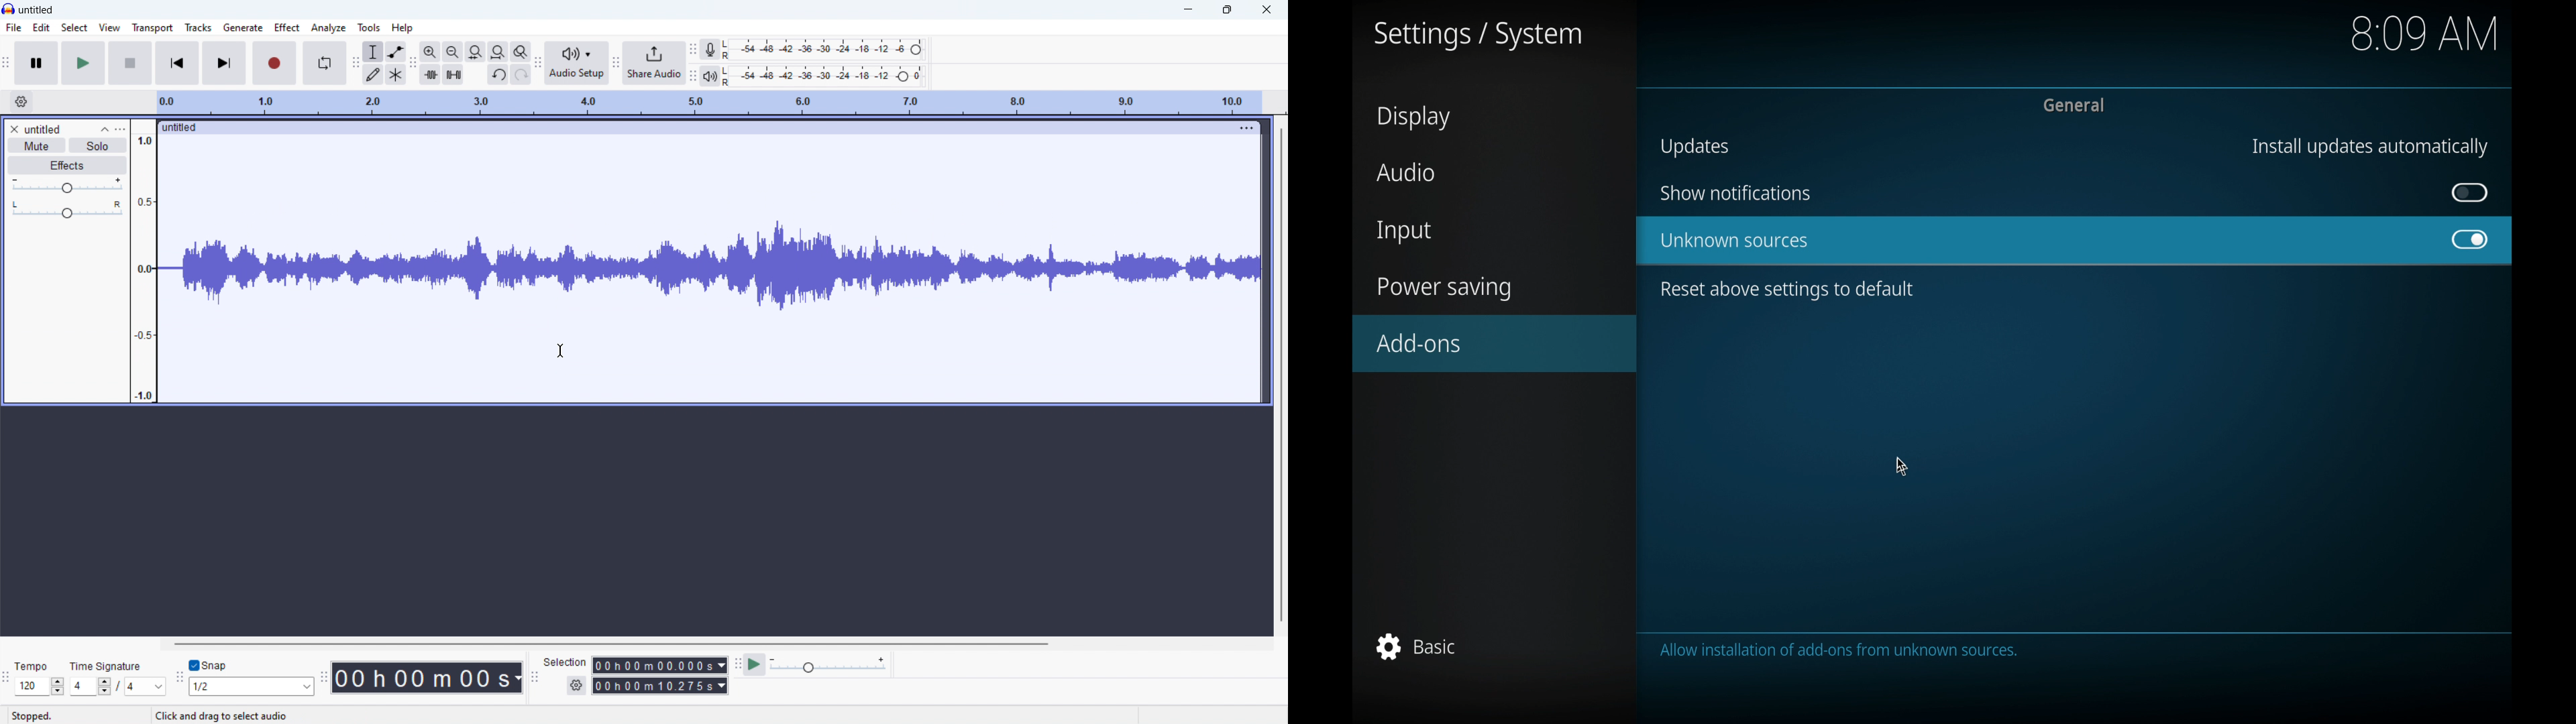  What do you see at coordinates (108, 28) in the screenshot?
I see `view` at bounding box center [108, 28].